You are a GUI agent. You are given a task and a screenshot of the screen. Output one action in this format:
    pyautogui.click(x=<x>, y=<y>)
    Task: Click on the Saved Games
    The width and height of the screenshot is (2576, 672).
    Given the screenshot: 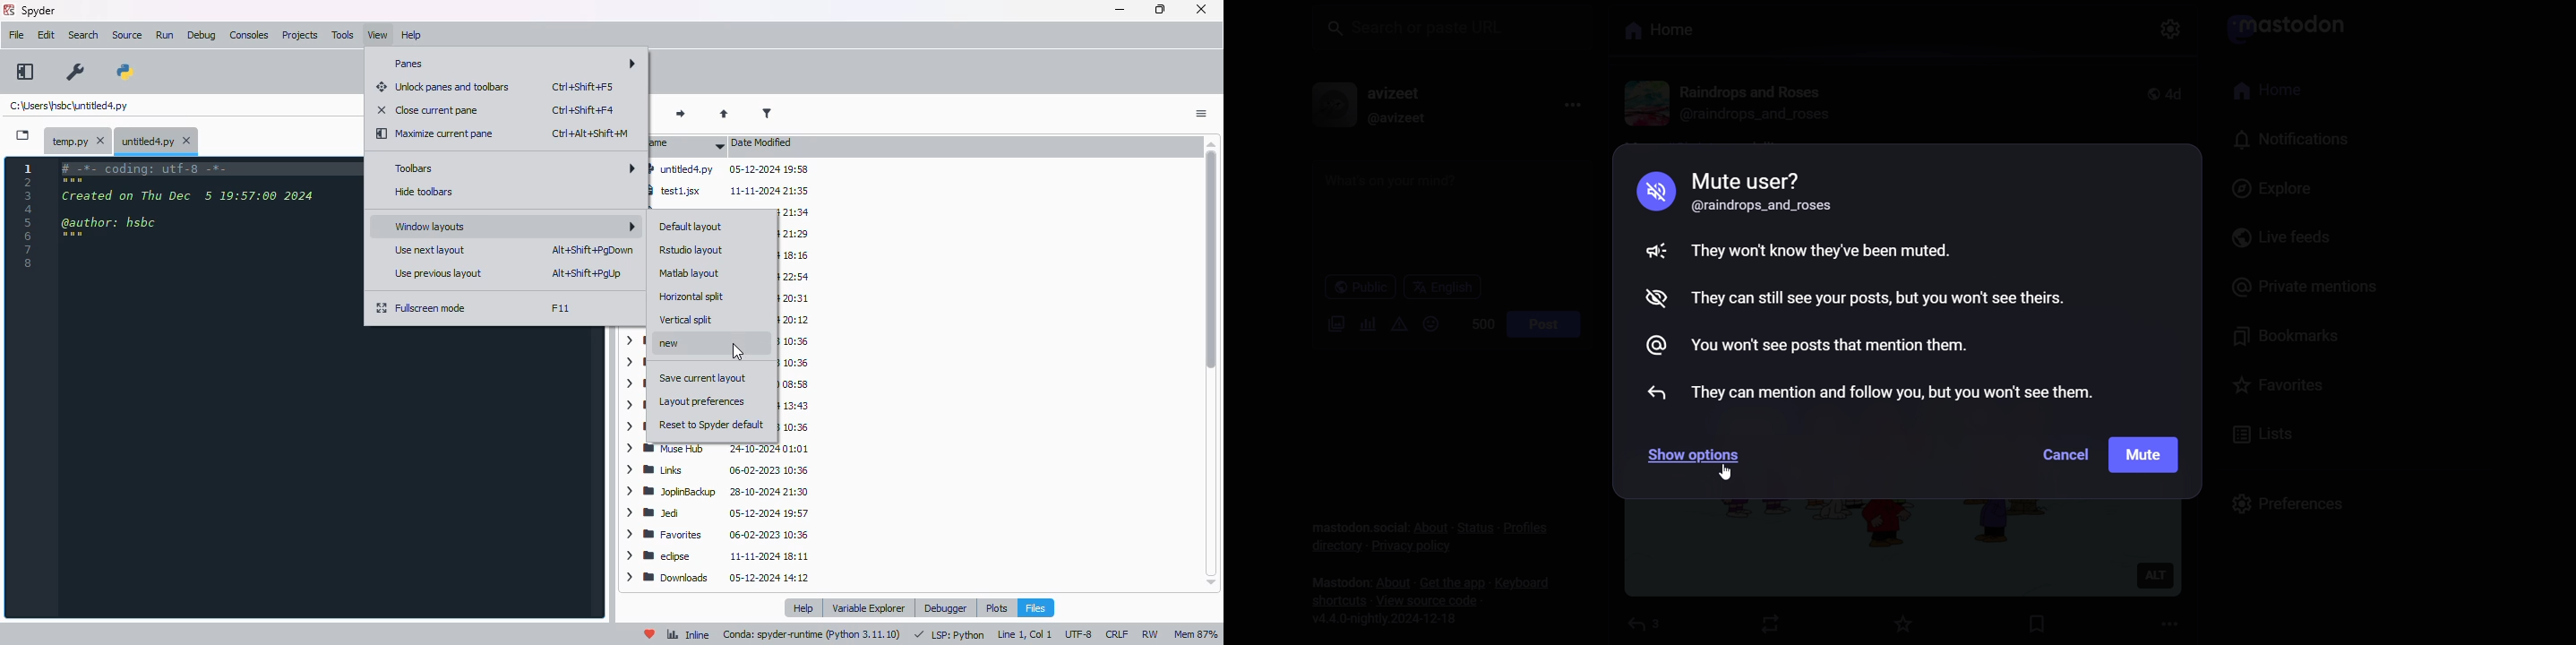 What is the action you would take?
    pyautogui.click(x=796, y=363)
    